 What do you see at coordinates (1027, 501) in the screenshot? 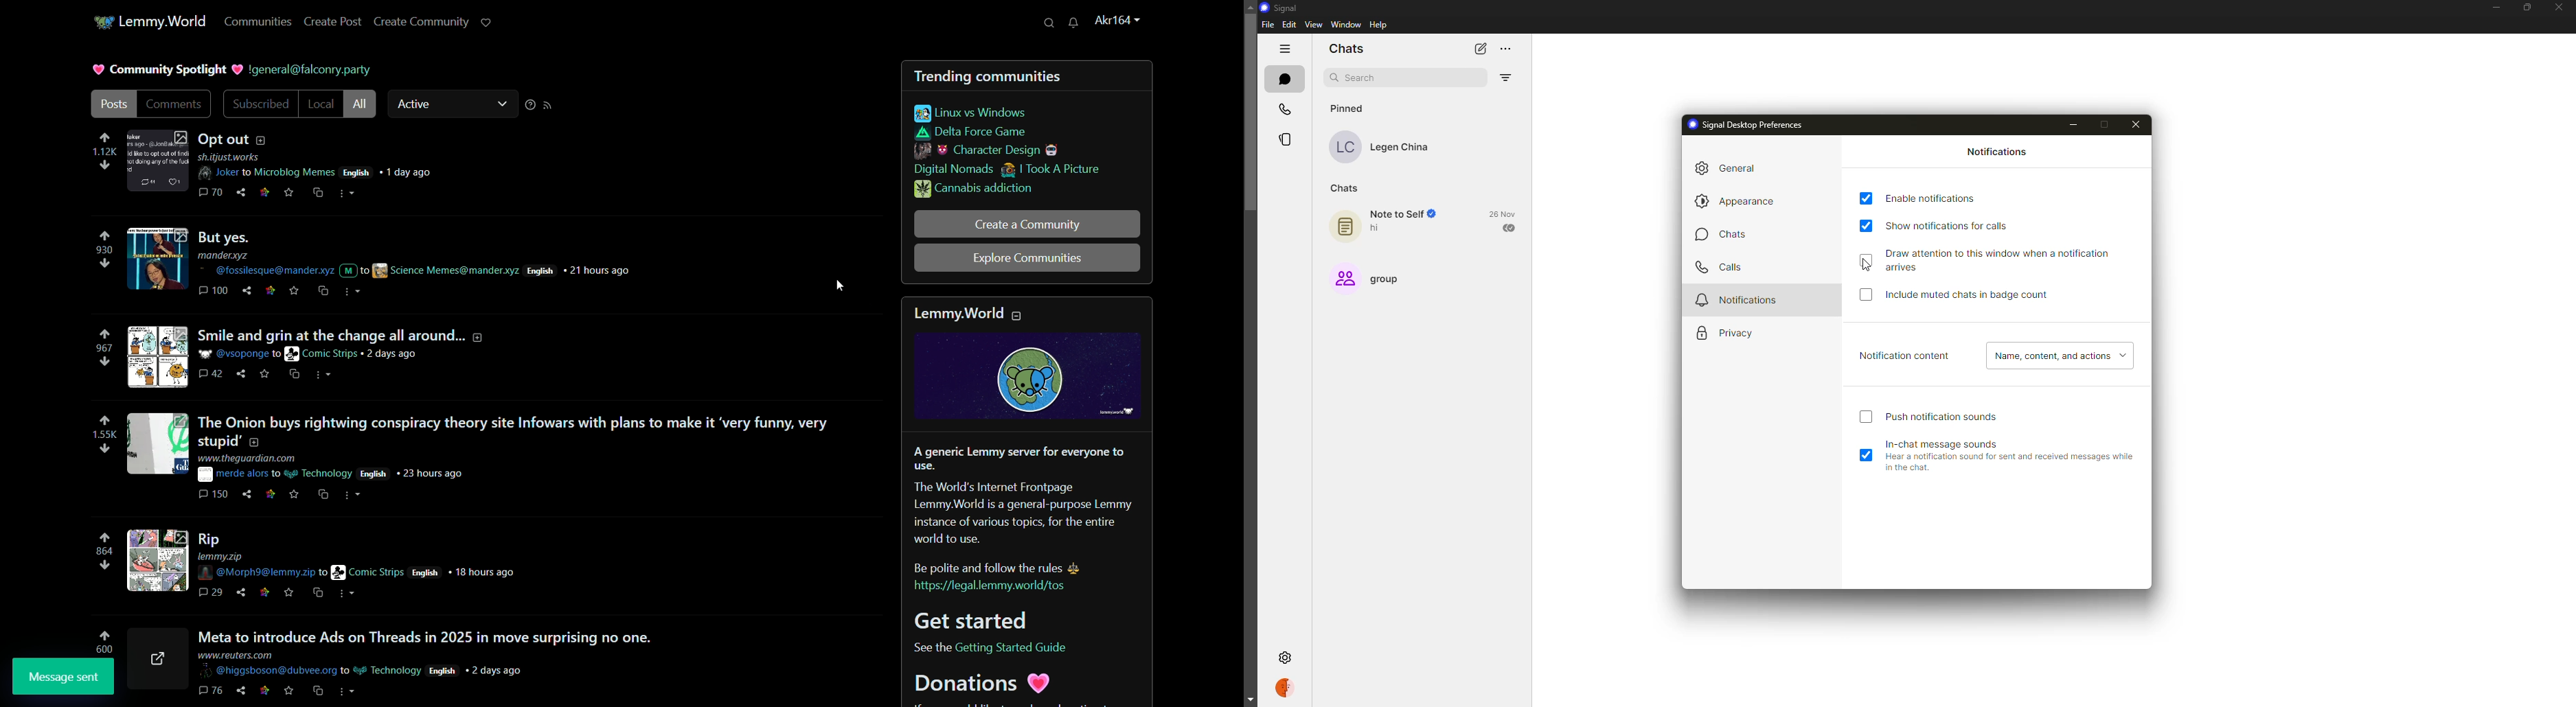
I see `about lemmy.world` at bounding box center [1027, 501].